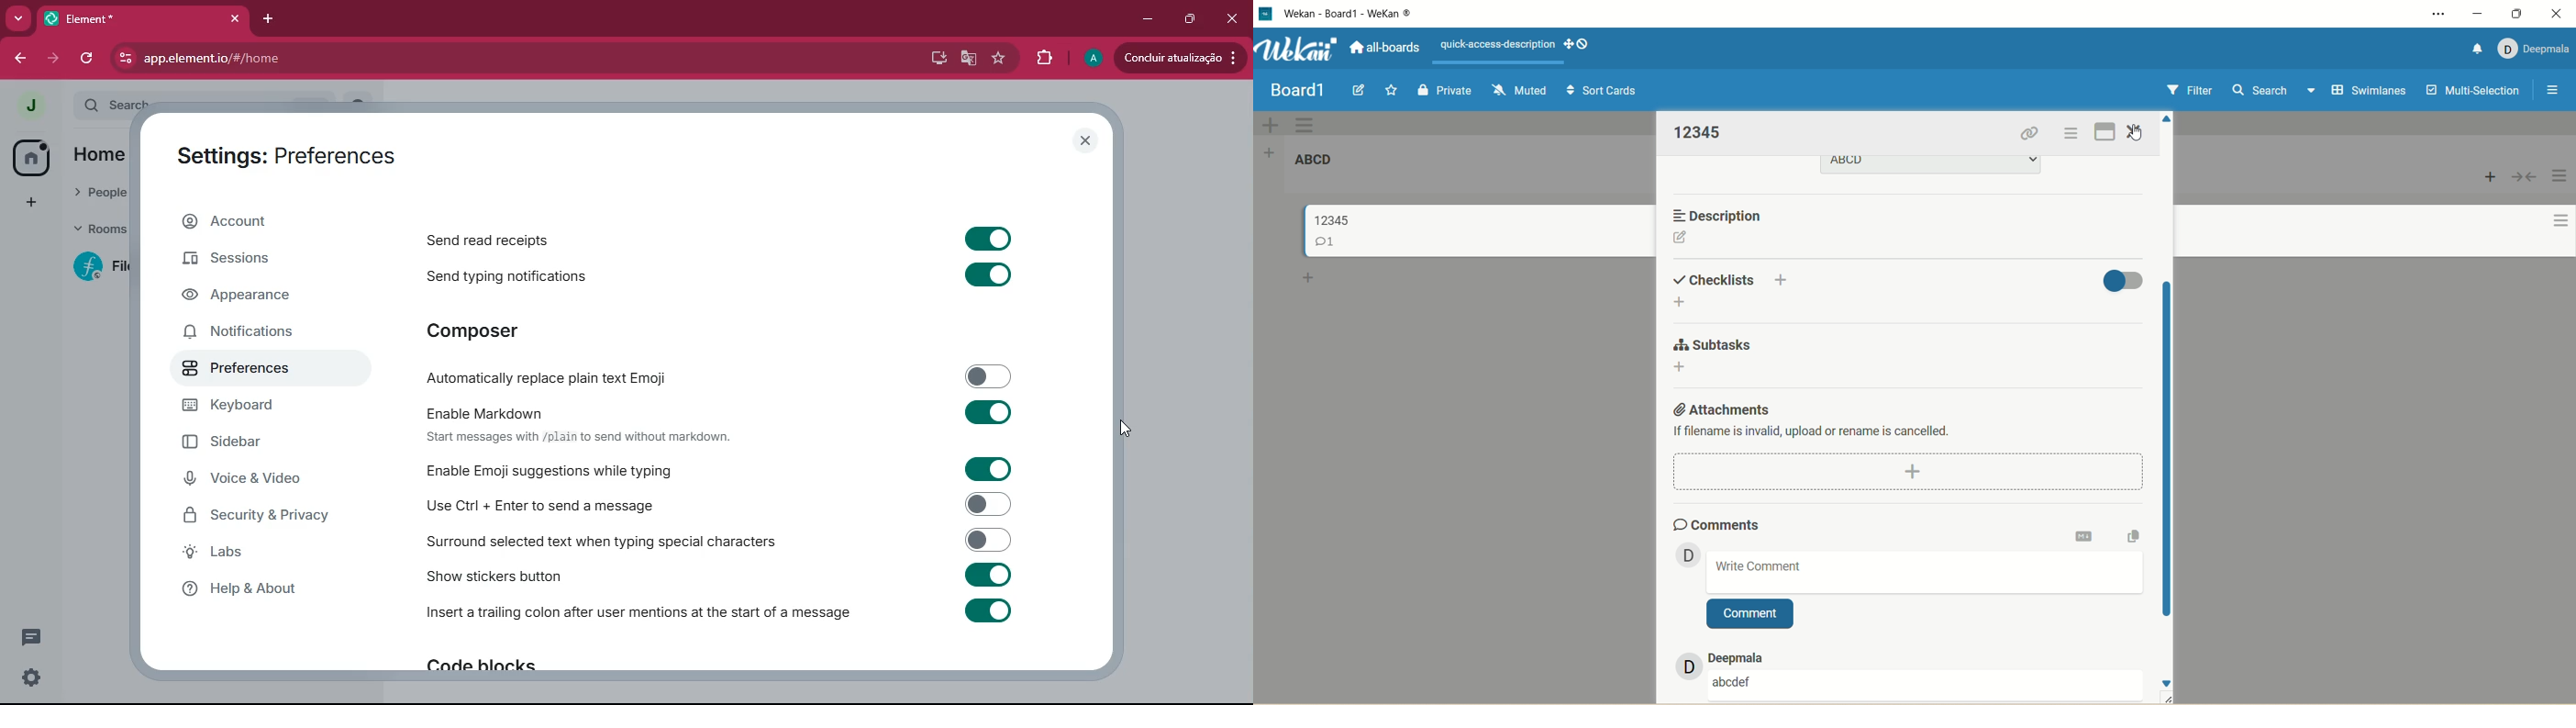 This screenshot has height=728, width=2576. What do you see at coordinates (23, 59) in the screenshot?
I see `back` at bounding box center [23, 59].